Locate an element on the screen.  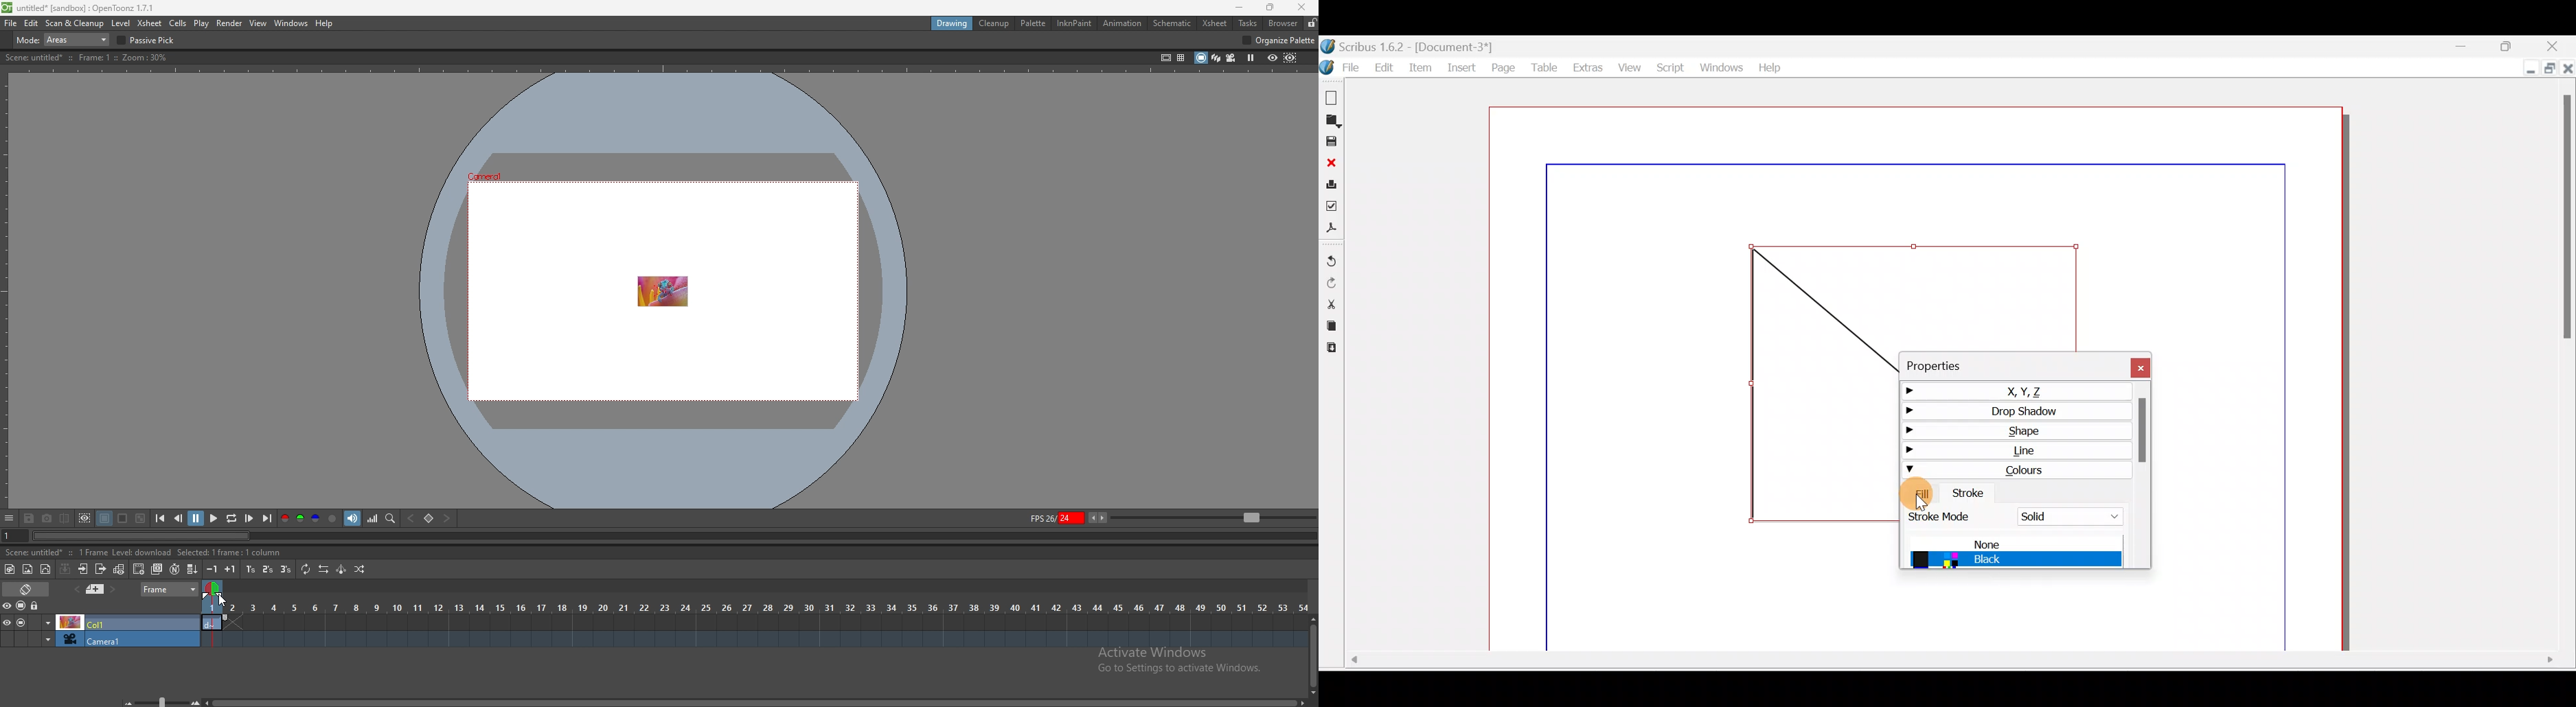
Black is located at coordinates (2015, 561).